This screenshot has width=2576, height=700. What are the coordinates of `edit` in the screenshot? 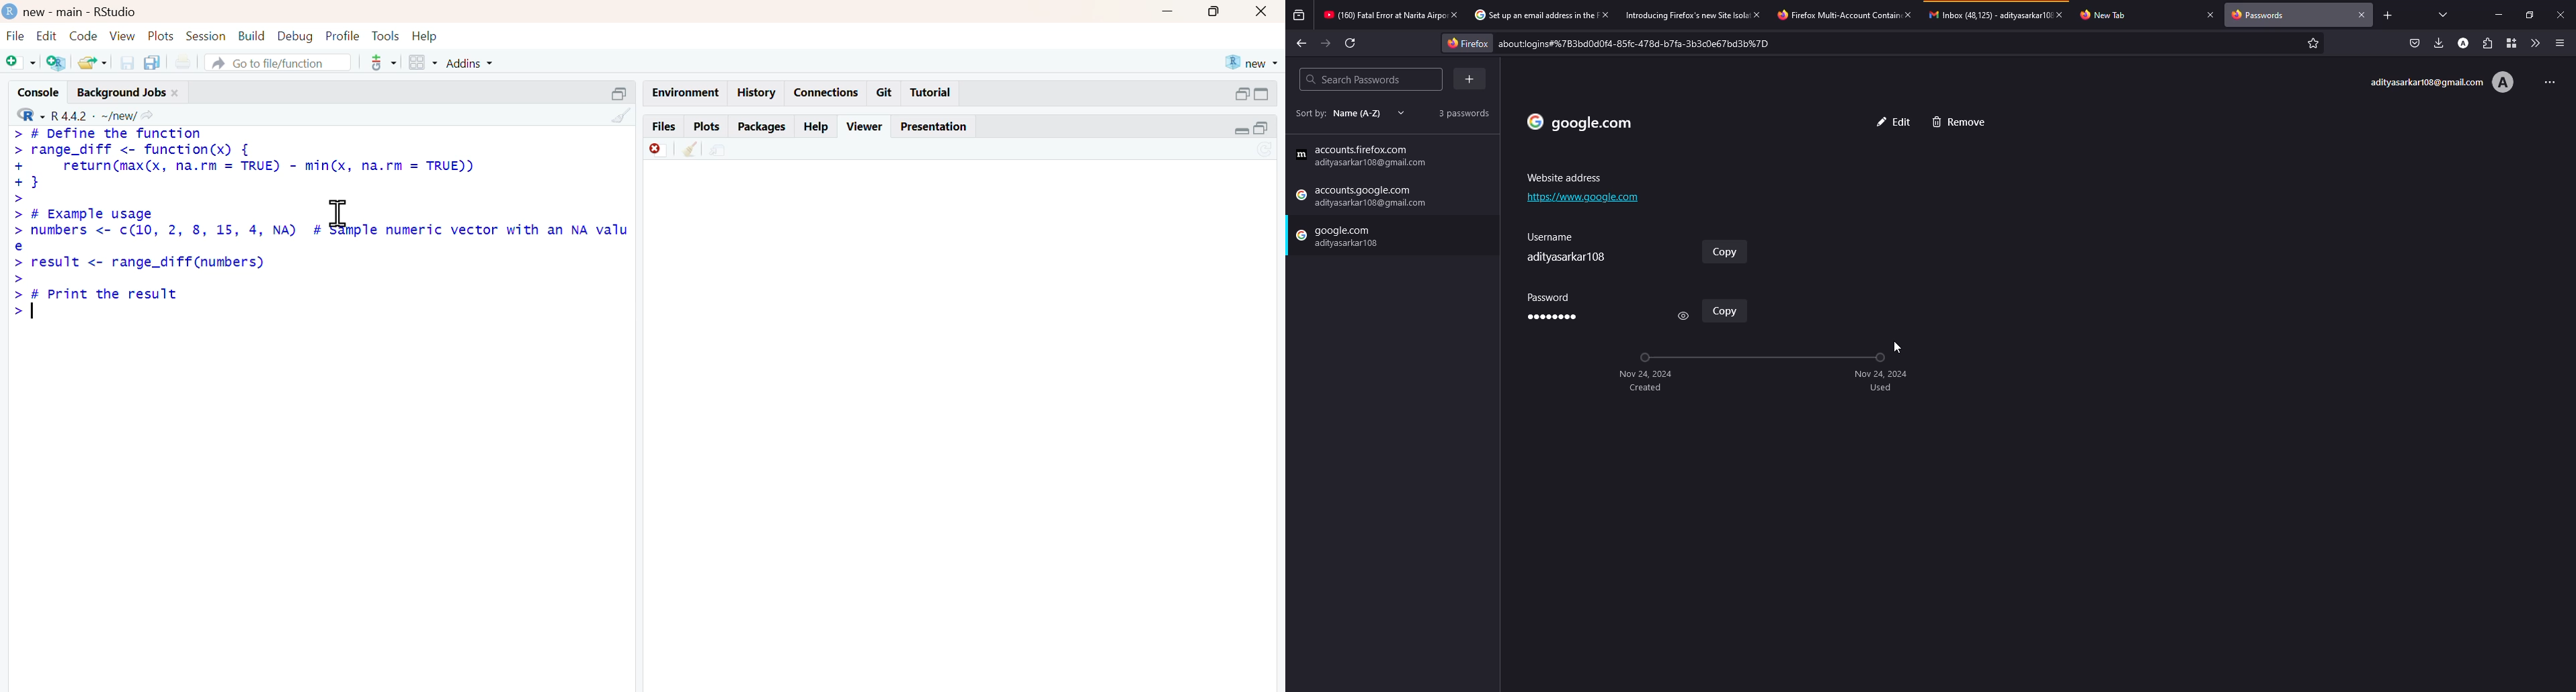 It's located at (47, 35).